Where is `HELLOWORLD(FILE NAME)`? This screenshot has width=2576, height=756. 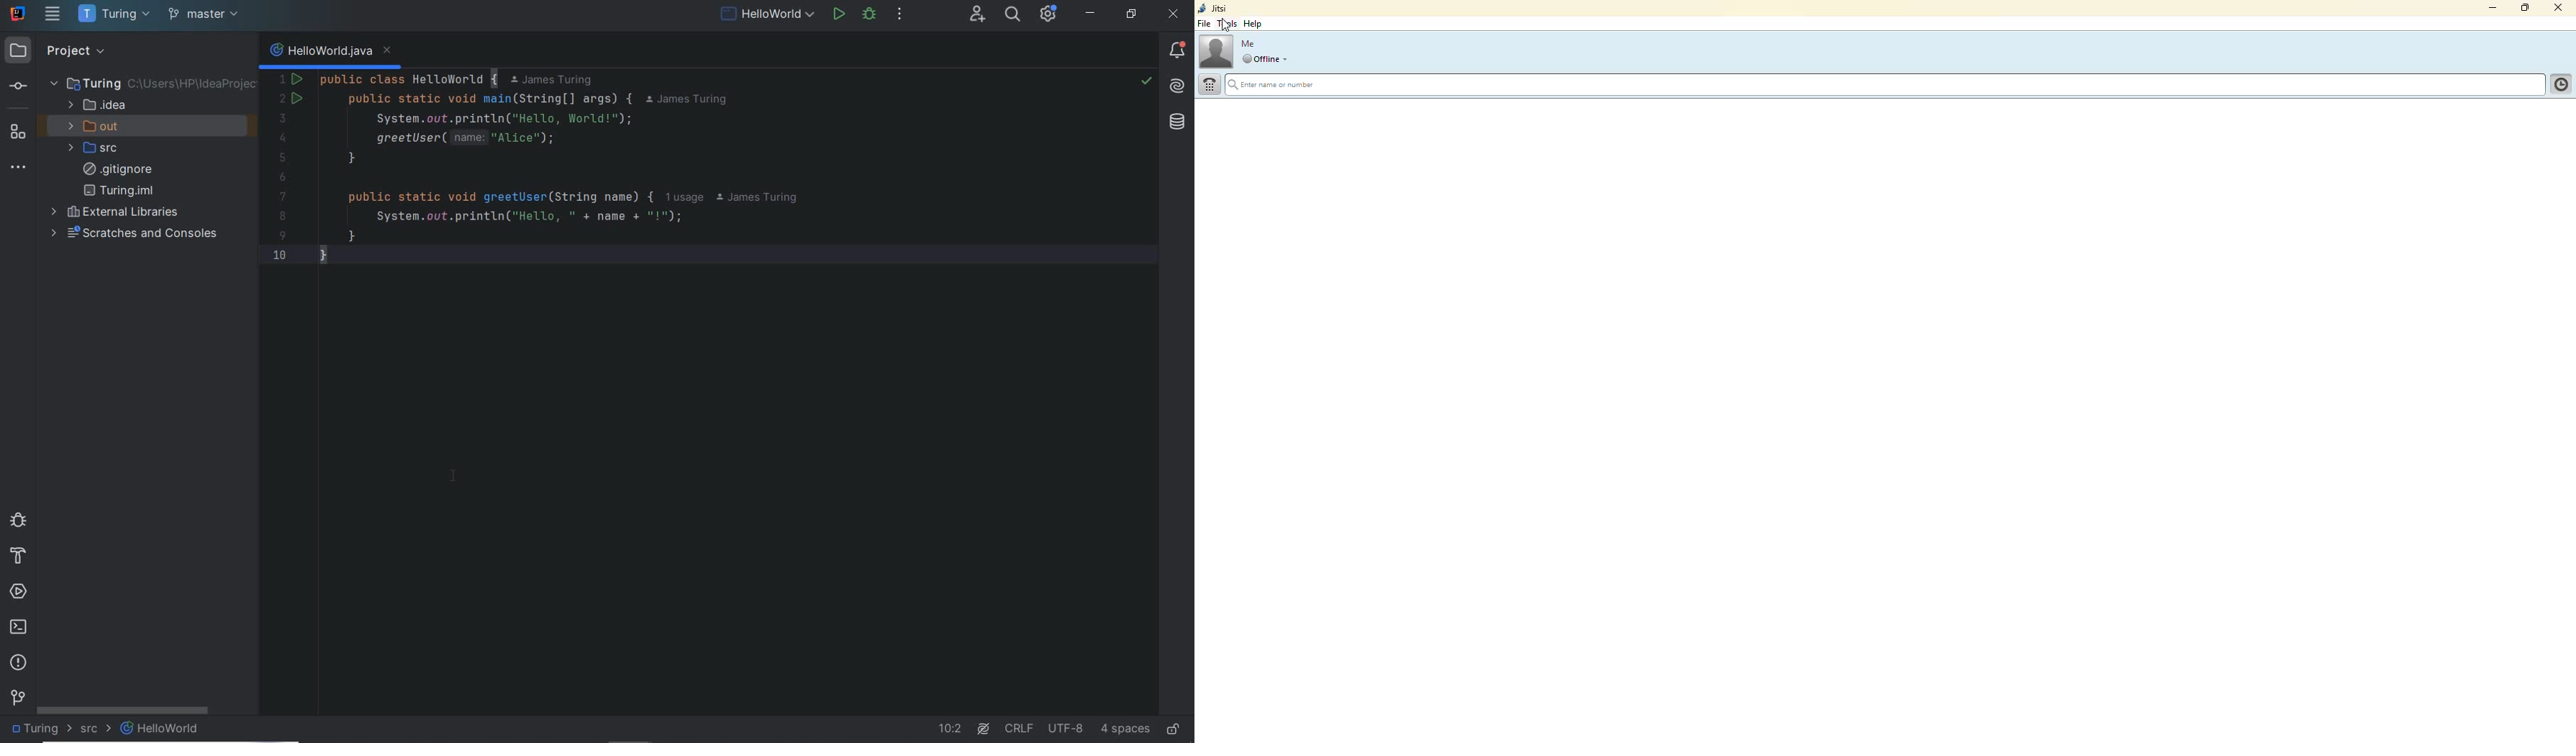 HELLOWORLD(FILE NAME) is located at coordinates (164, 729).